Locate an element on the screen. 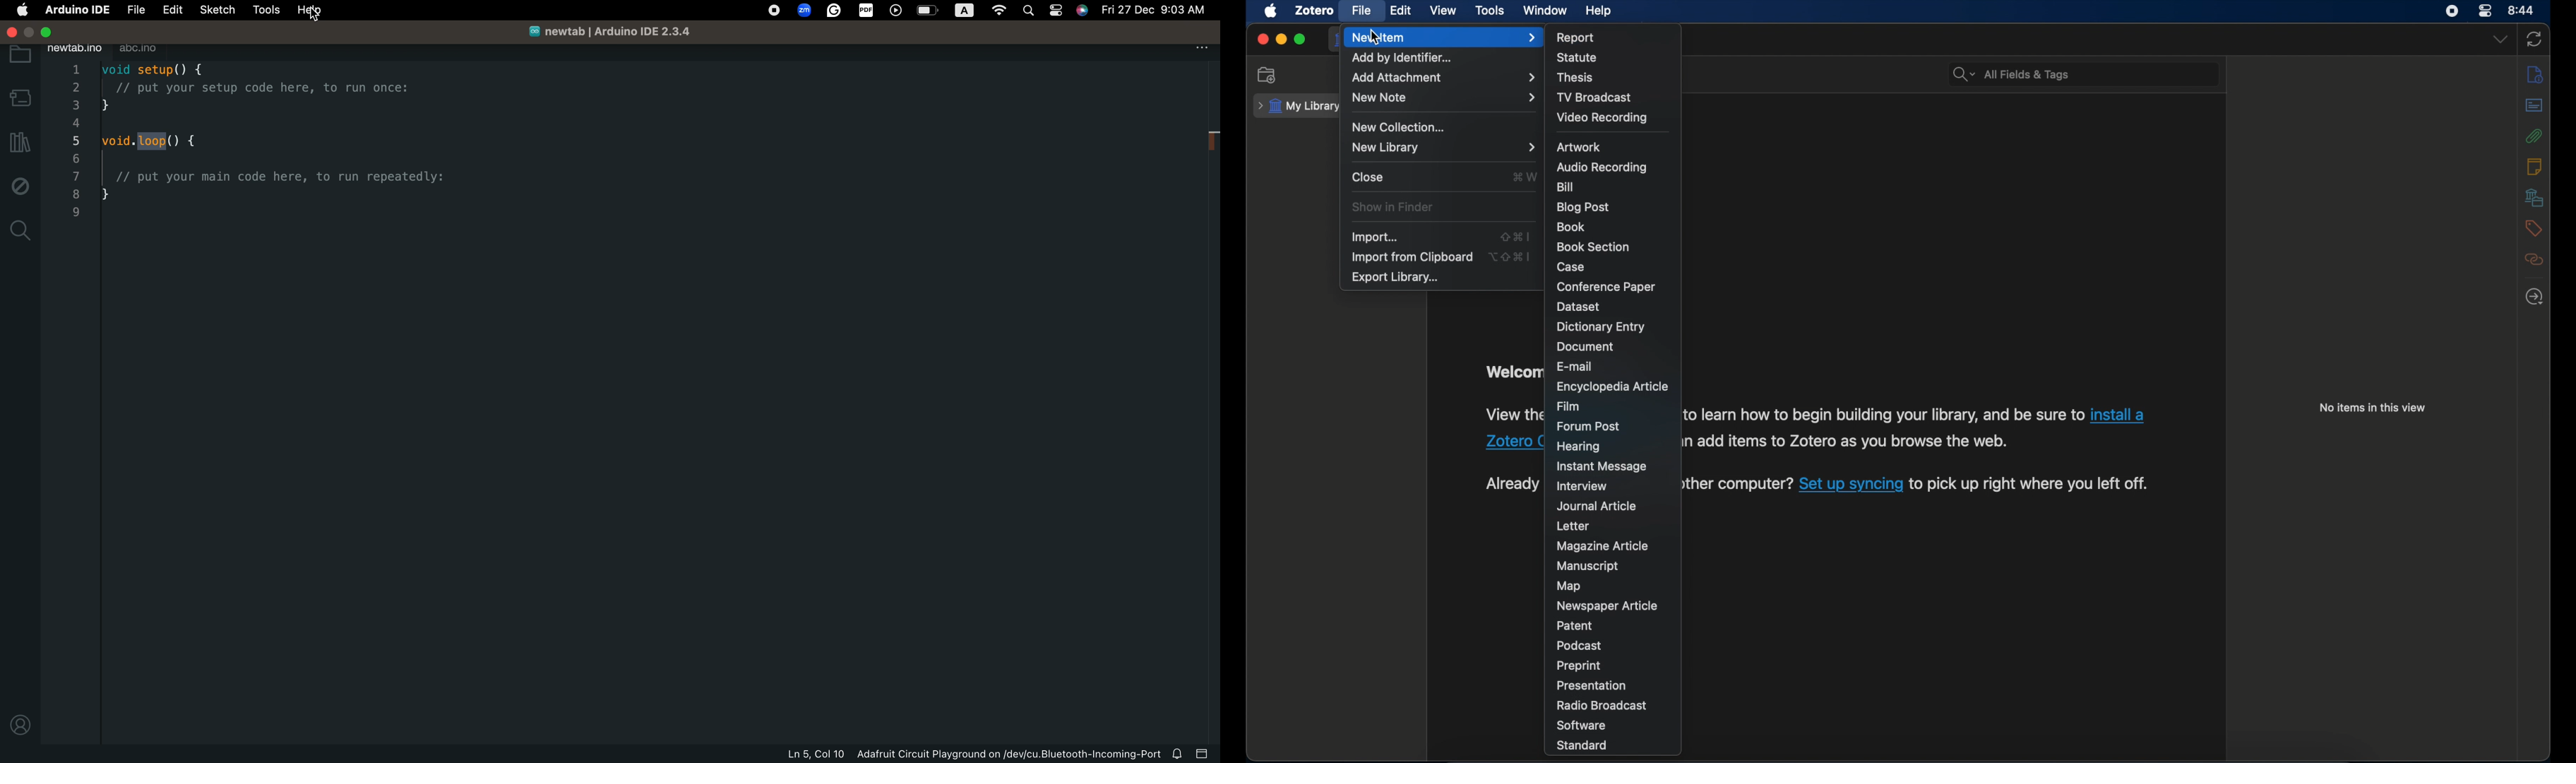  manuscript is located at coordinates (1589, 566).